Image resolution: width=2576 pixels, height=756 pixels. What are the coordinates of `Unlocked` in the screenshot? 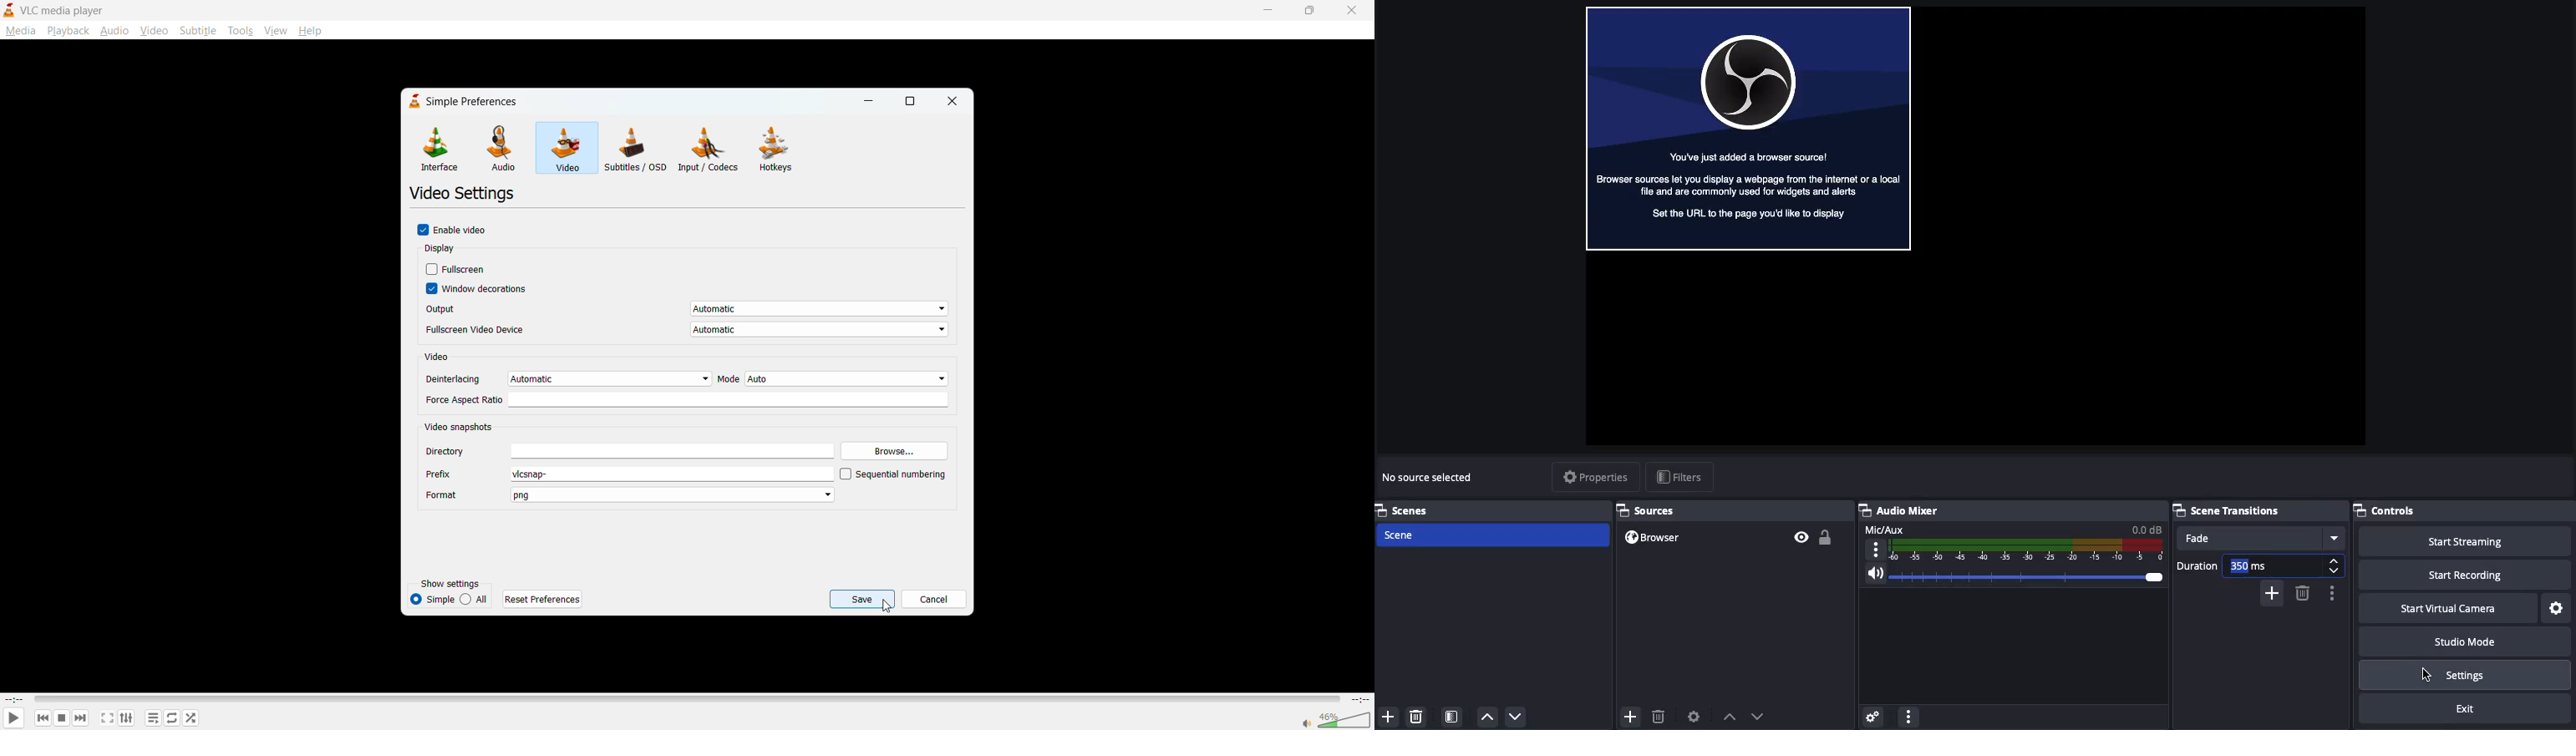 It's located at (1827, 536).